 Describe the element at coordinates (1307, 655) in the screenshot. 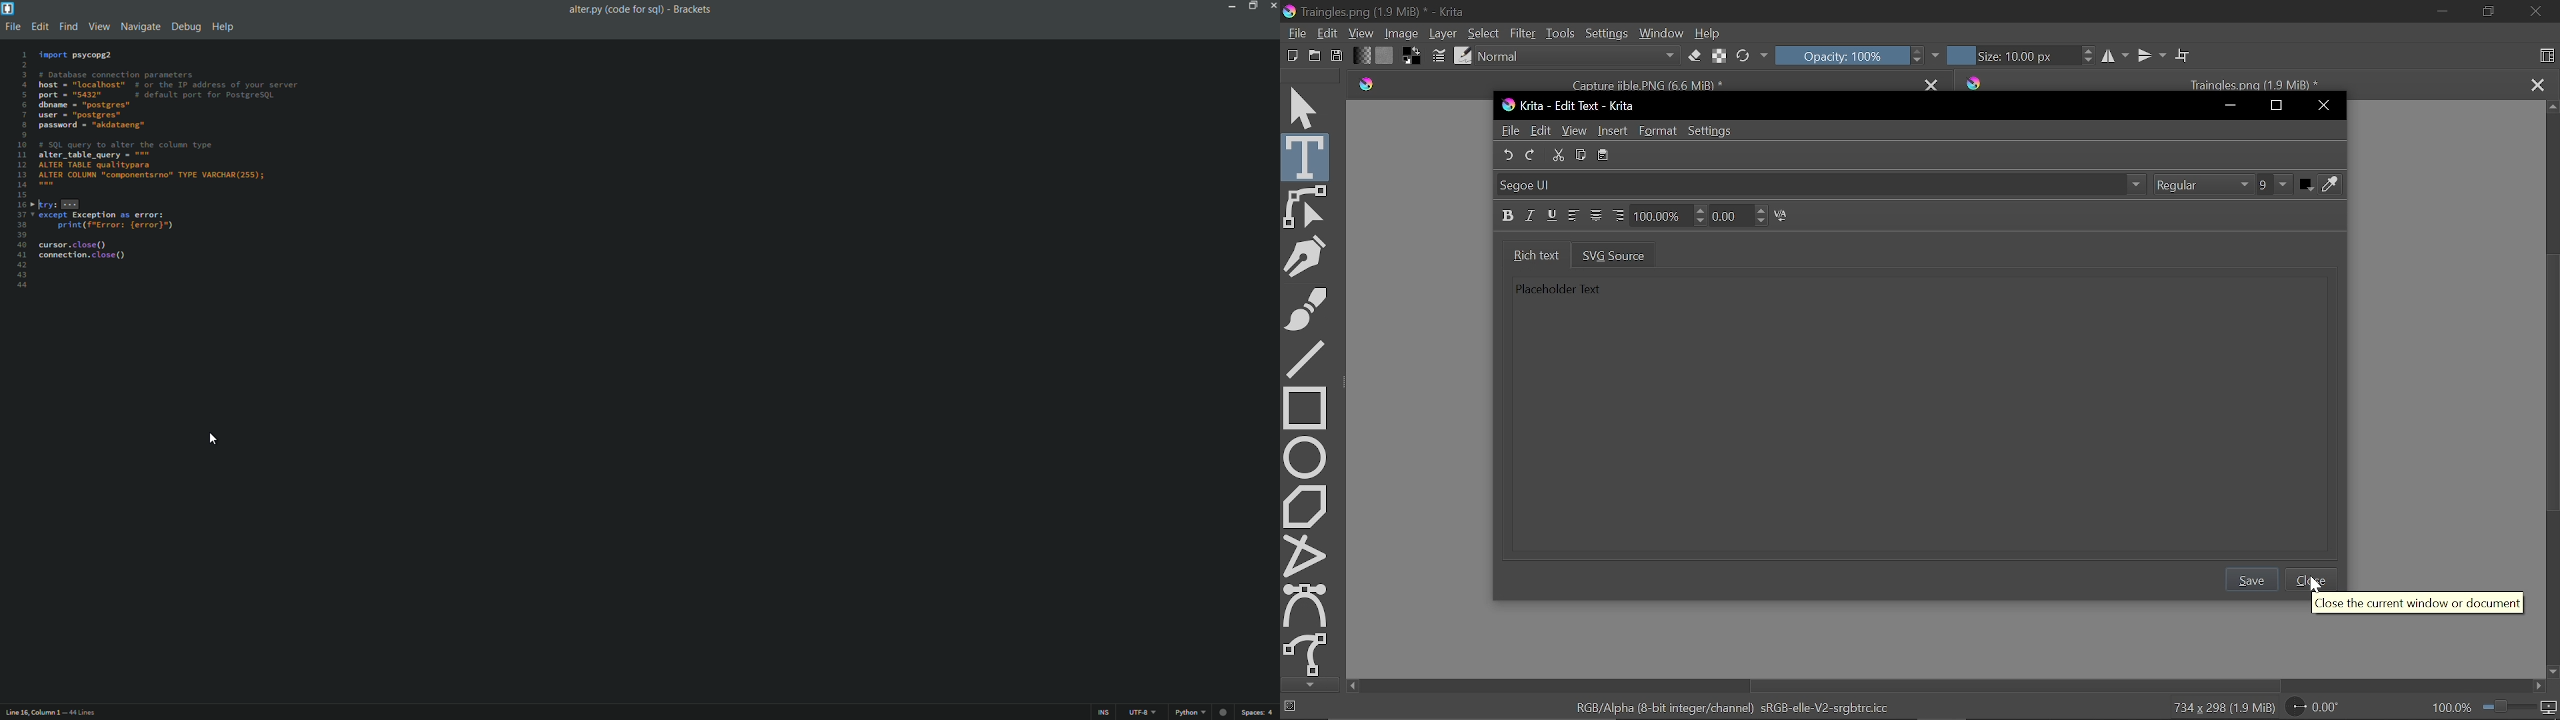

I see `Freehand path tool` at that location.